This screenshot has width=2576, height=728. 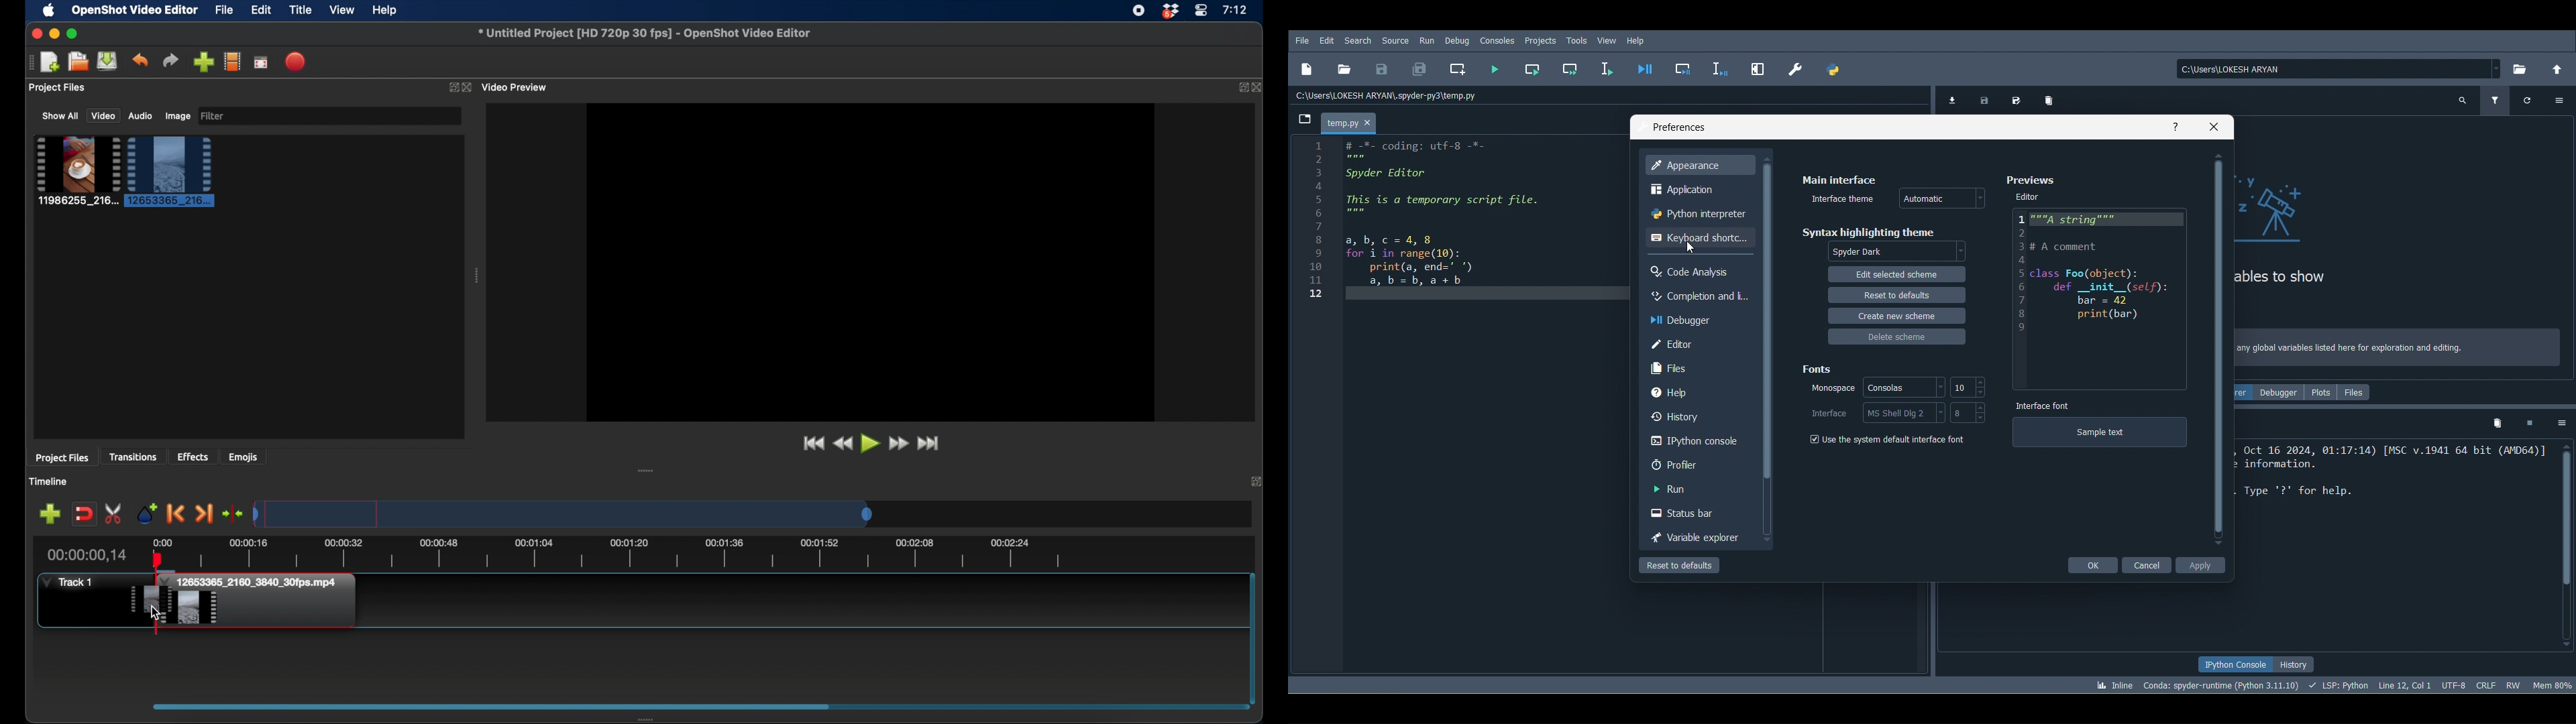 I want to click on Scrollbar, so click(x=2567, y=546).